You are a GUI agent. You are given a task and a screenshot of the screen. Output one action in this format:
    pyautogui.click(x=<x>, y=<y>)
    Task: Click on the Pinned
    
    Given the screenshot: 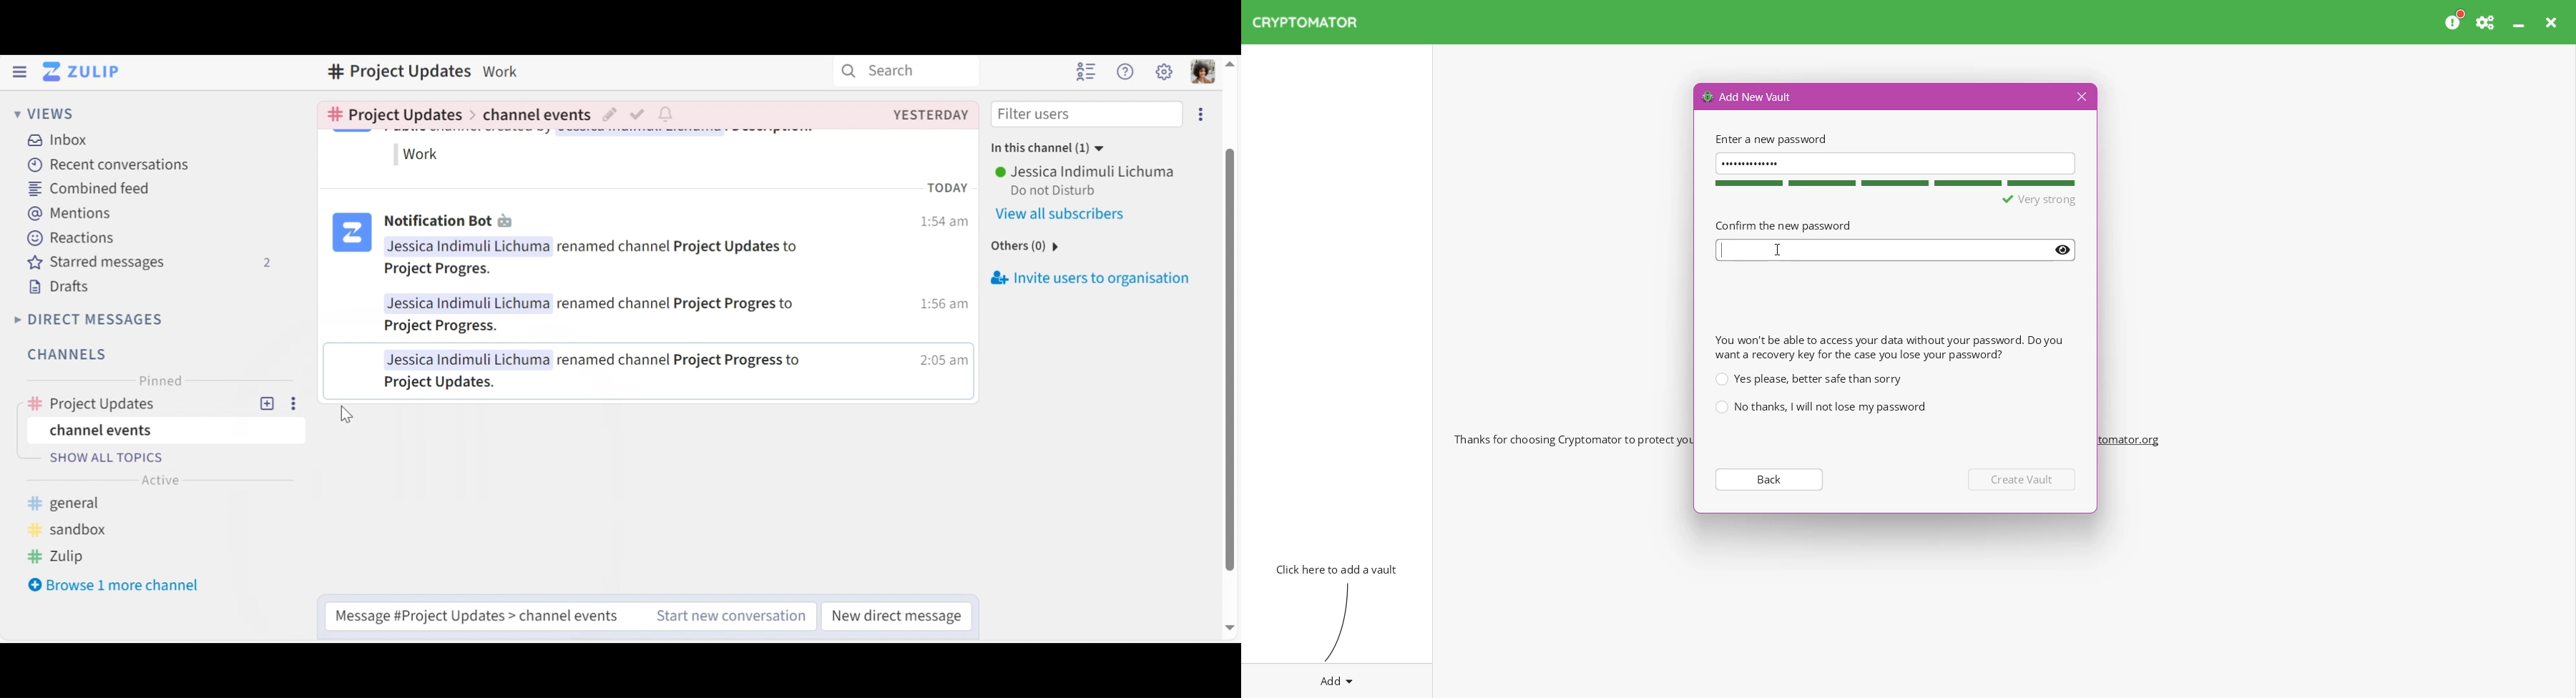 What is the action you would take?
    pyautogui.click(x=158, y=379)
    